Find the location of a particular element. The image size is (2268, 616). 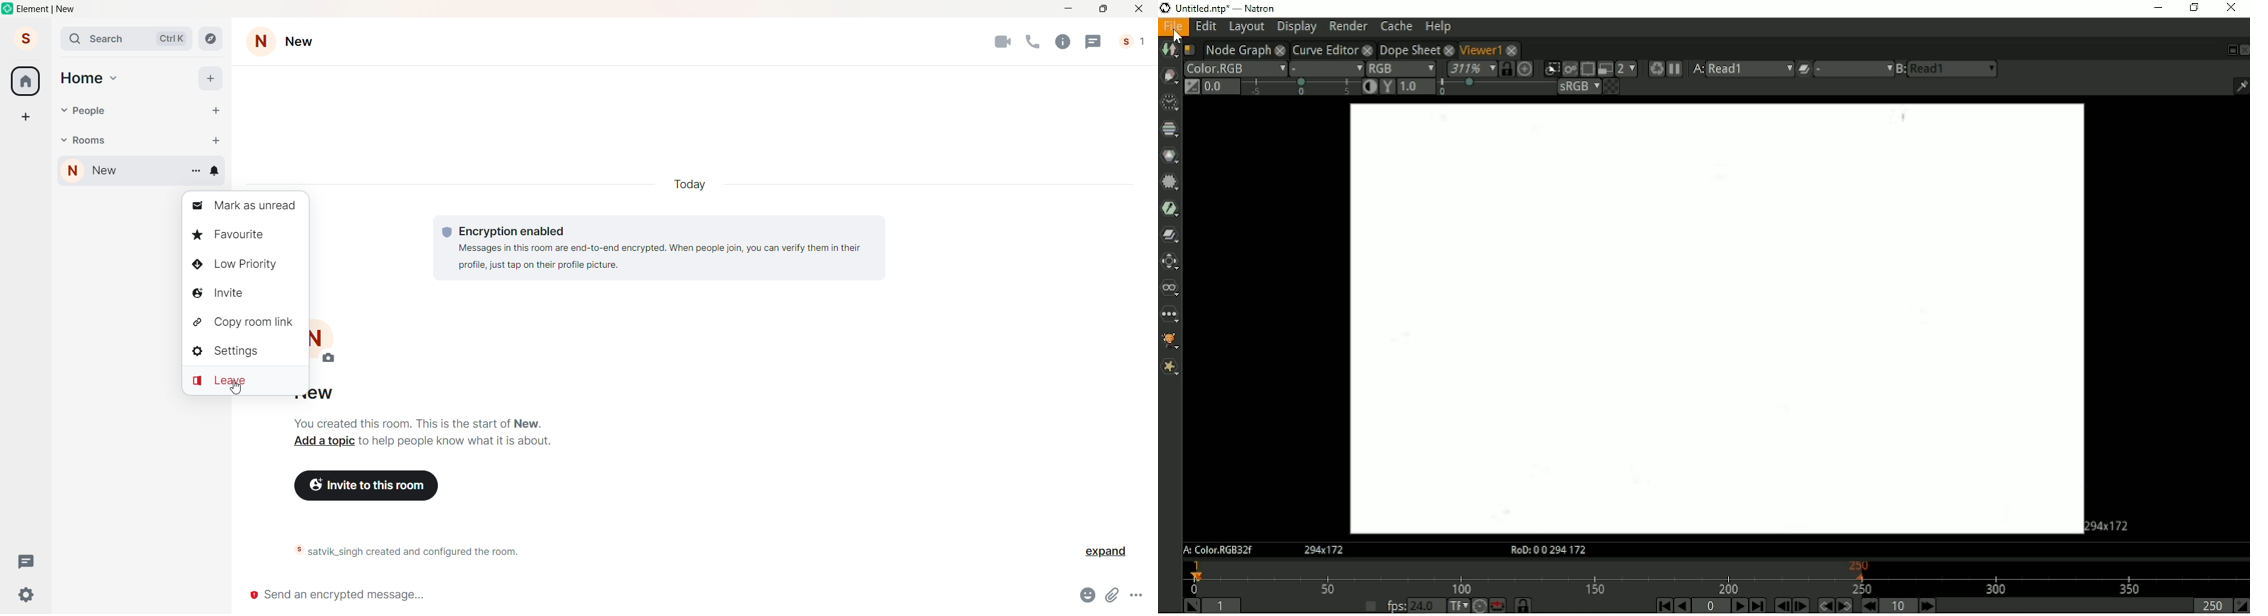

Audio Call is located at coordinates (1036, 41).